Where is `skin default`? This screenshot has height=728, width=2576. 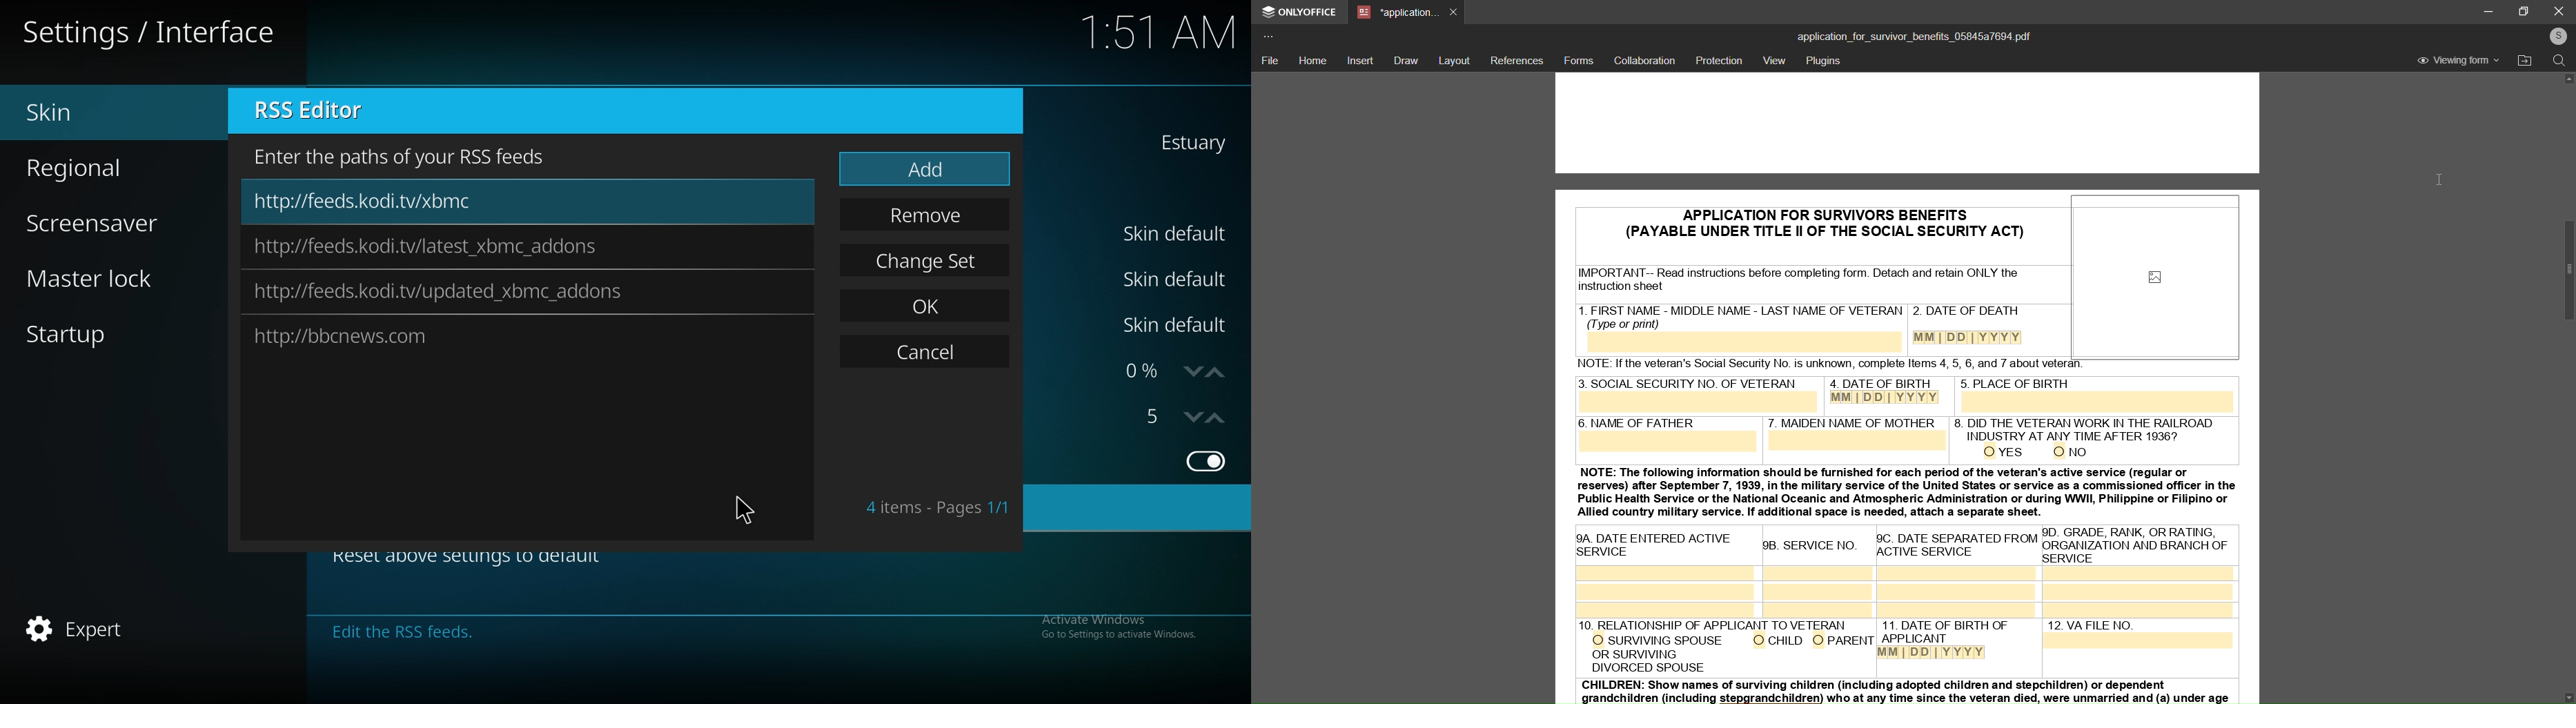 skin default is located at coordinates (1178, 325).